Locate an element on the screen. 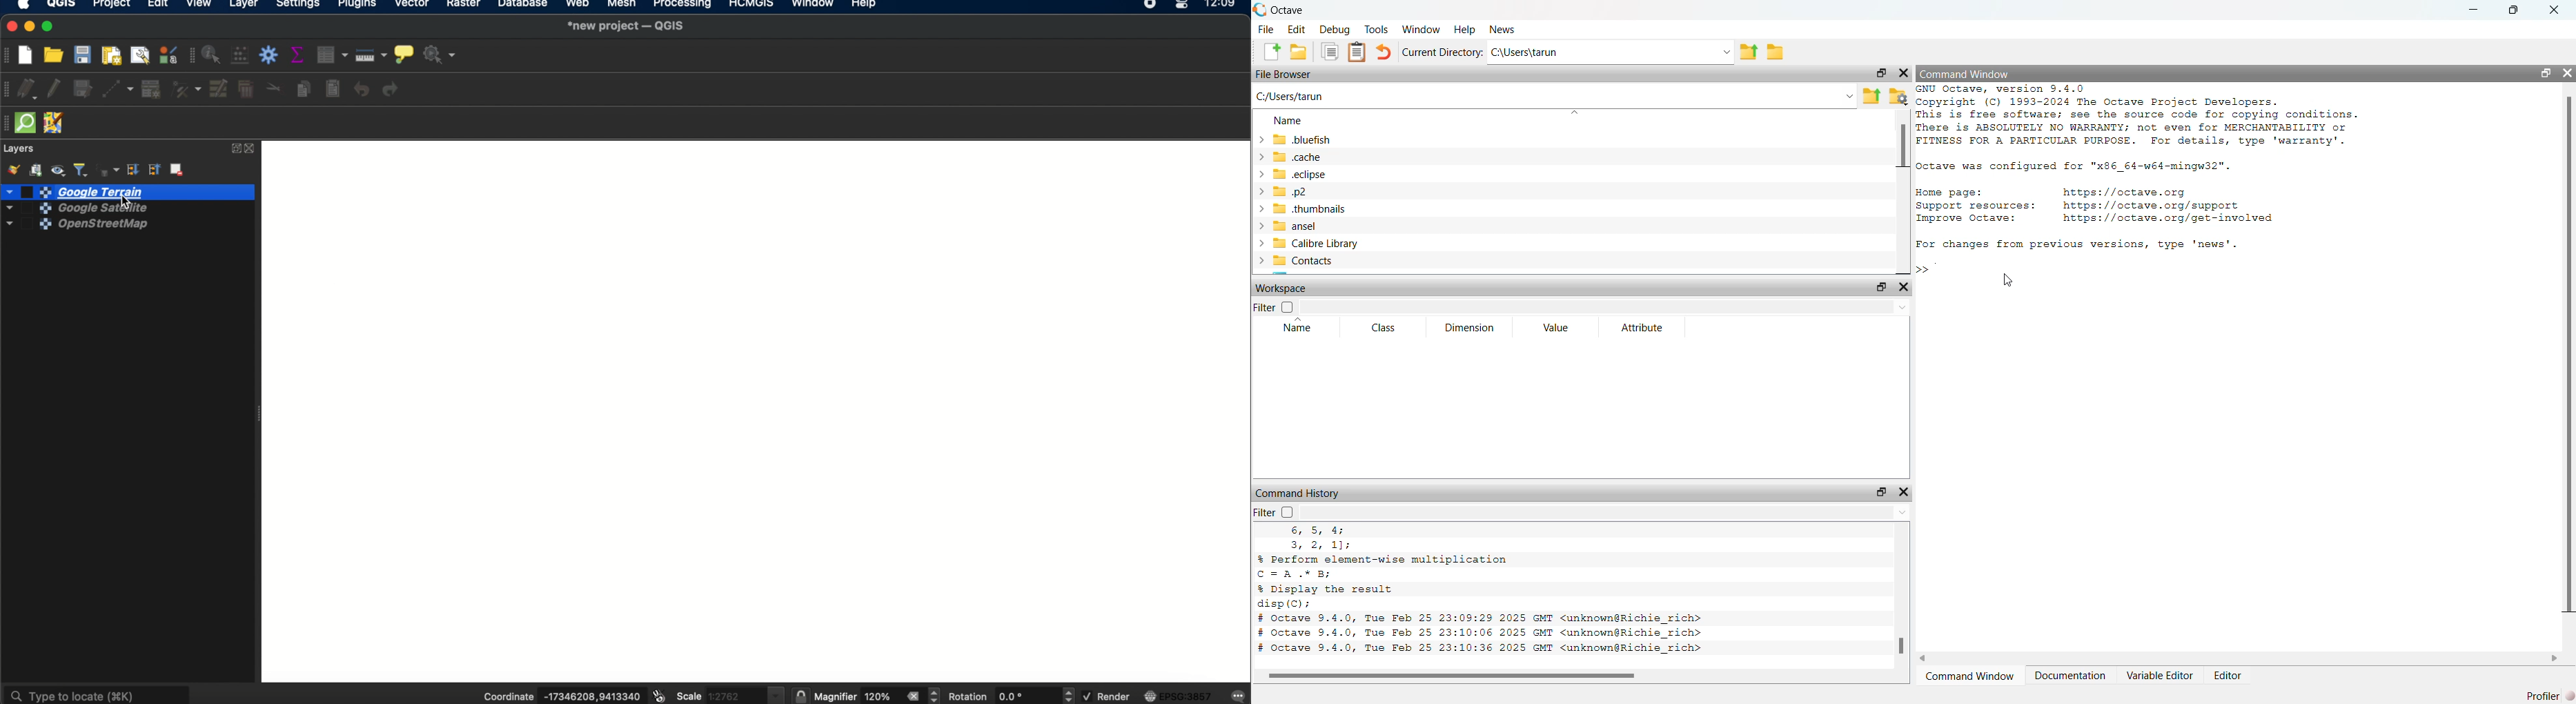 The height and width of the screenshot is (728, 2576). Close is located at coordinates (2566, 72).